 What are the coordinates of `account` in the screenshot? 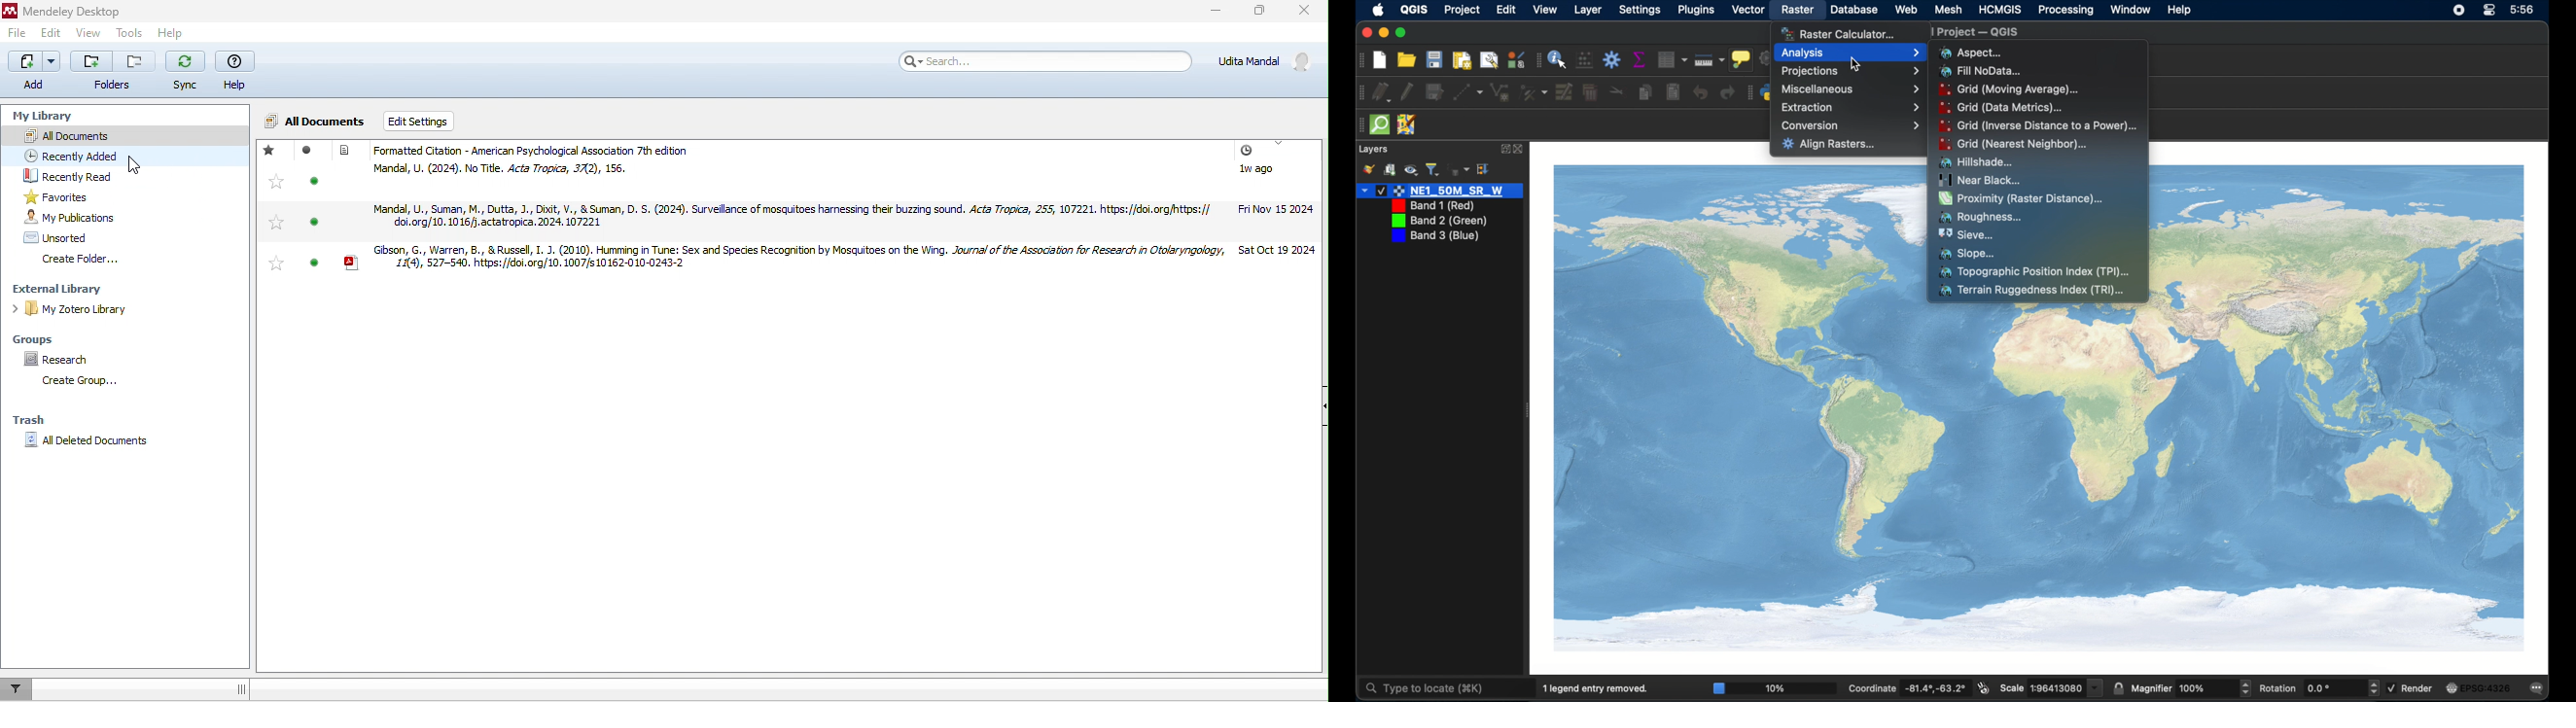 It's located at (1267, 60).